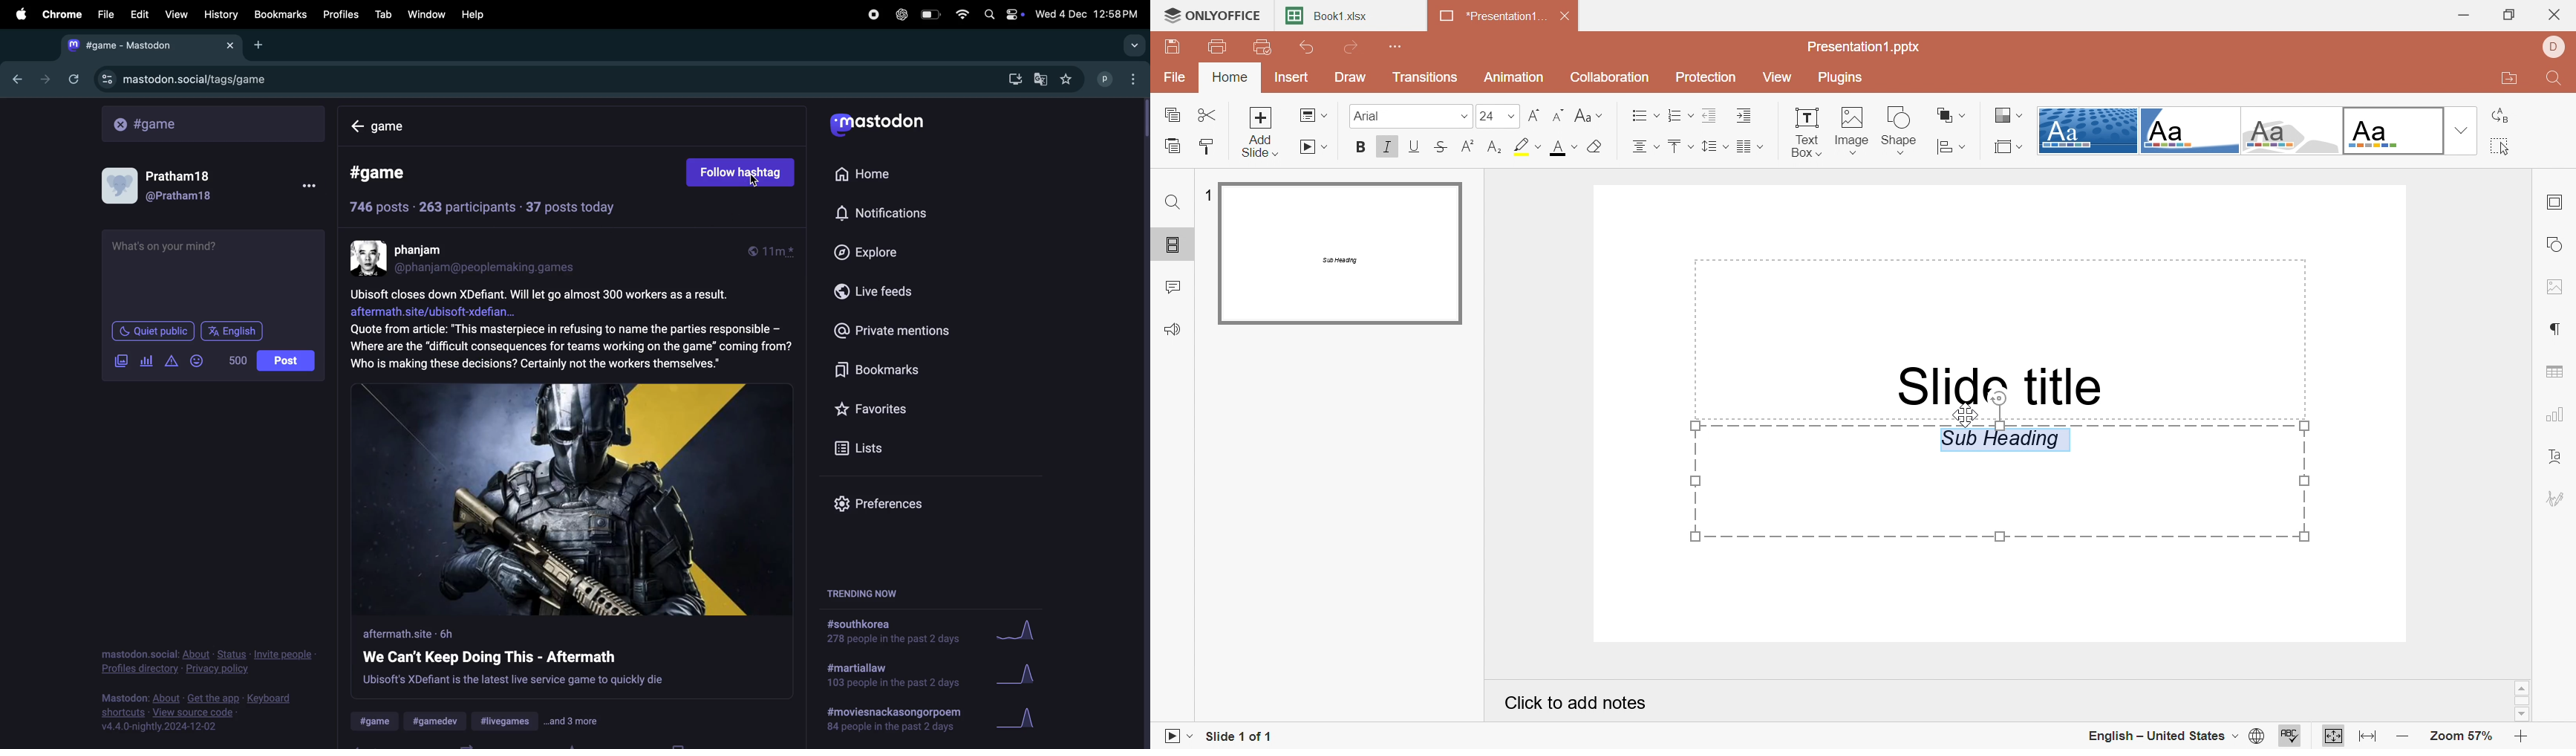  I want to click on Game image, so click(574, 498).